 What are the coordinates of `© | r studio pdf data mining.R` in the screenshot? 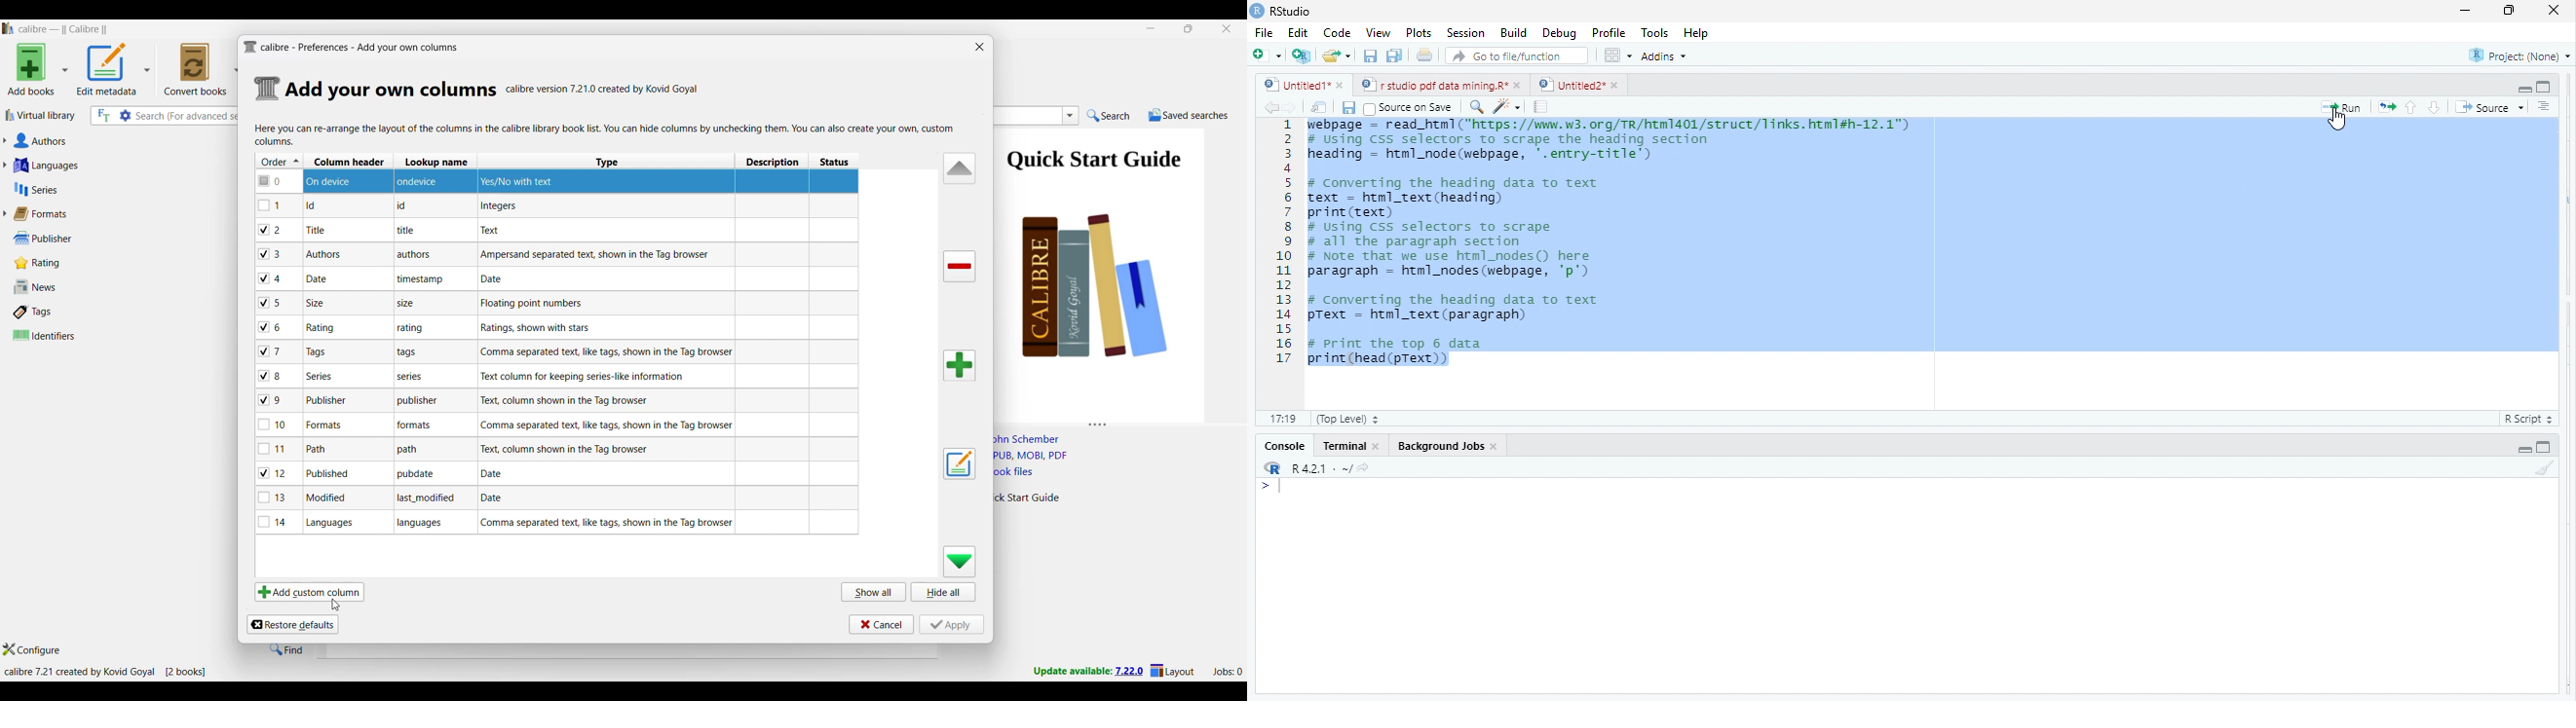 It's located at (1436, 86).